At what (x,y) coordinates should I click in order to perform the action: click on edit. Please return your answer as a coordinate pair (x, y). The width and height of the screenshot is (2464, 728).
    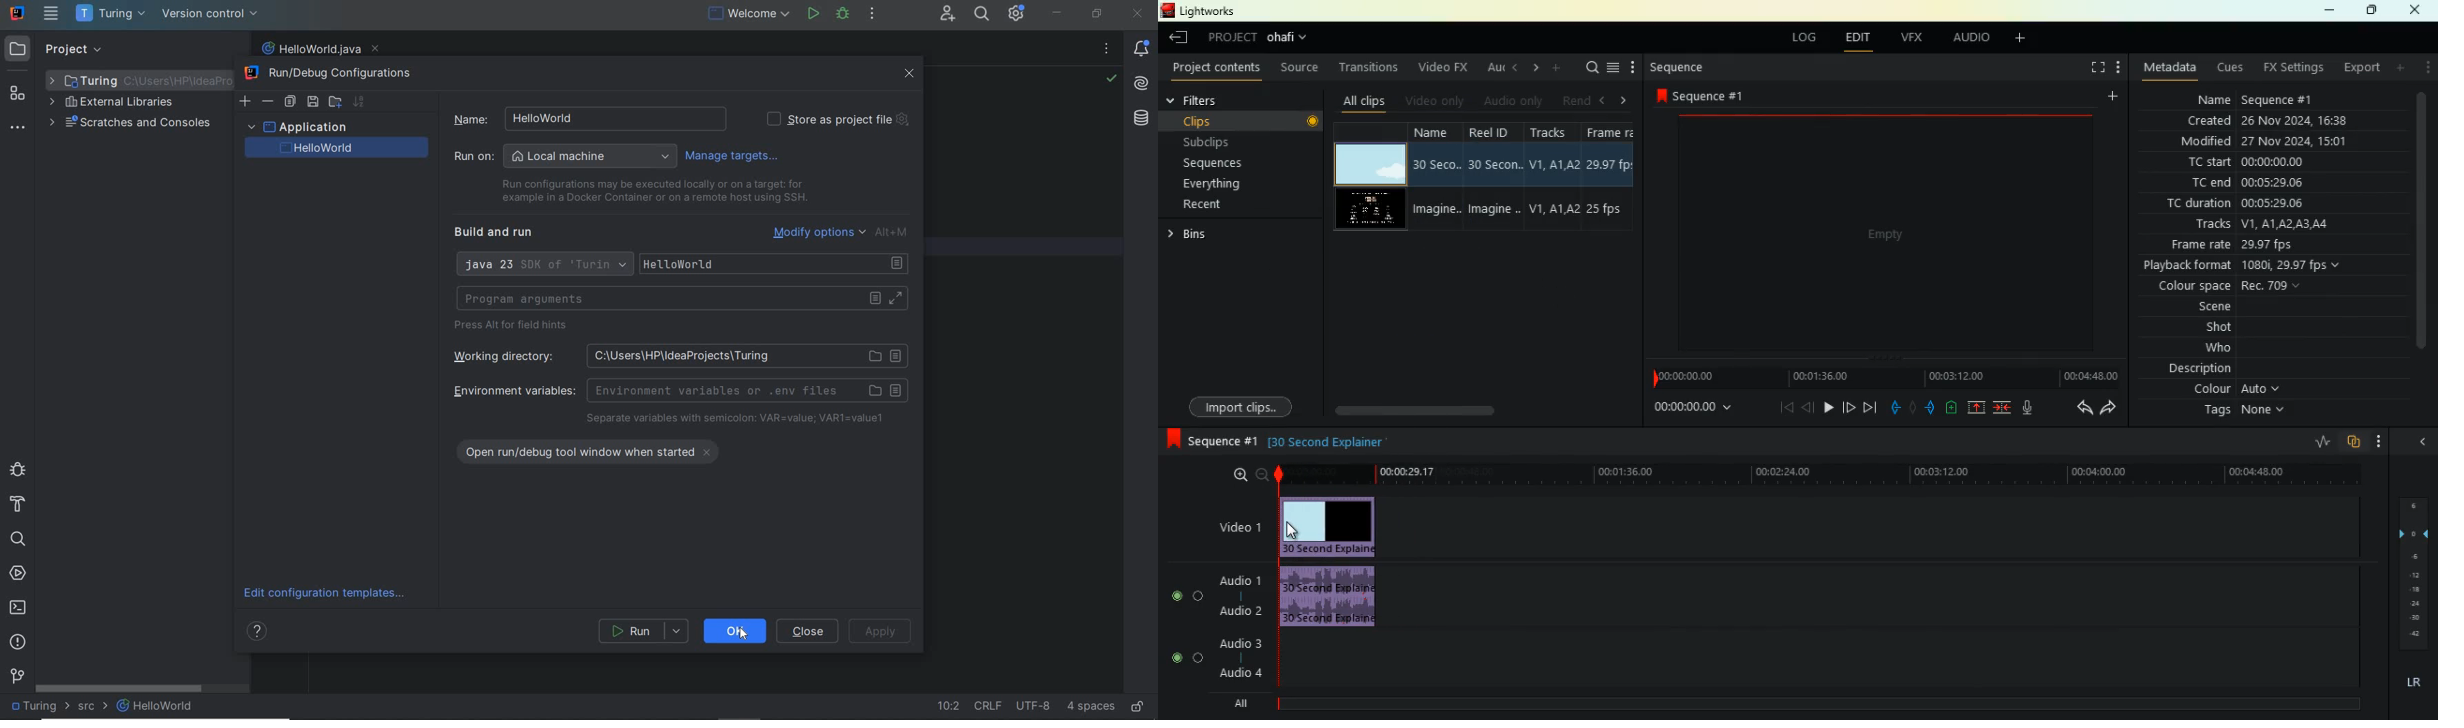
    Looking at the image, I should click on (1855, 37).